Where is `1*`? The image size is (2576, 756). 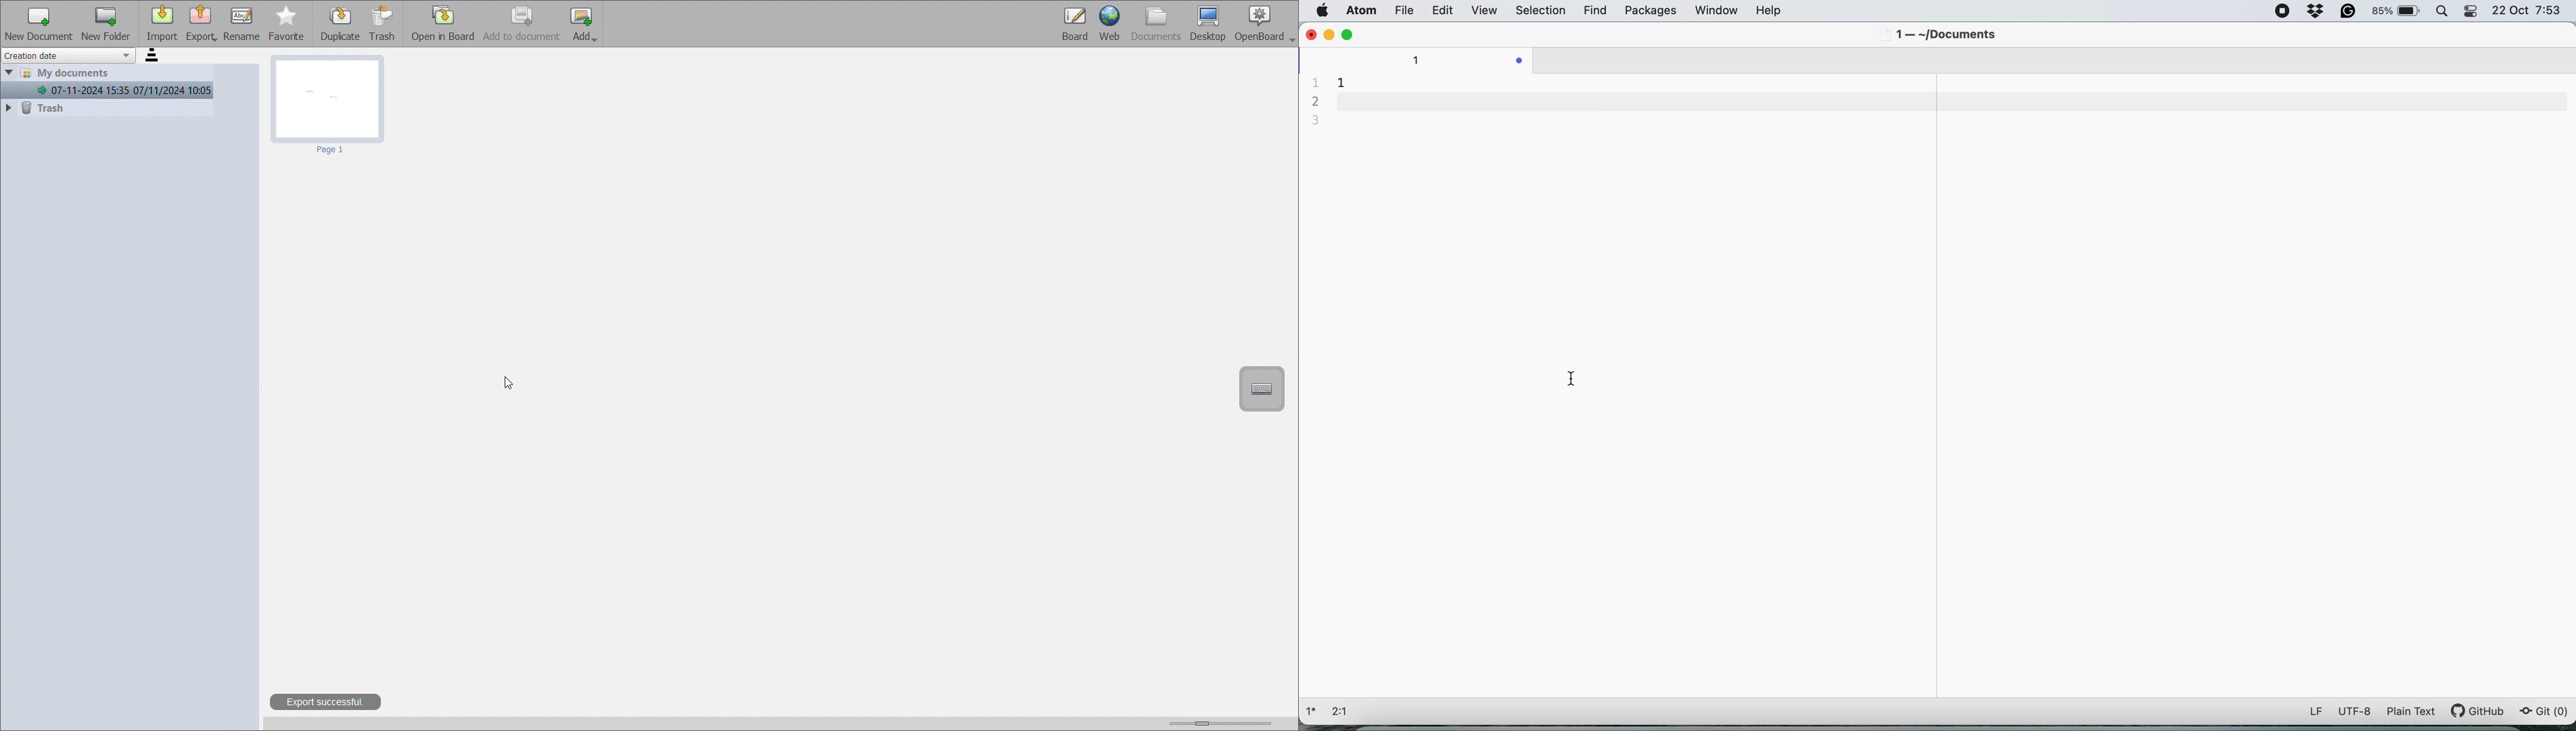
1* is located at coordinates (1313, 710).